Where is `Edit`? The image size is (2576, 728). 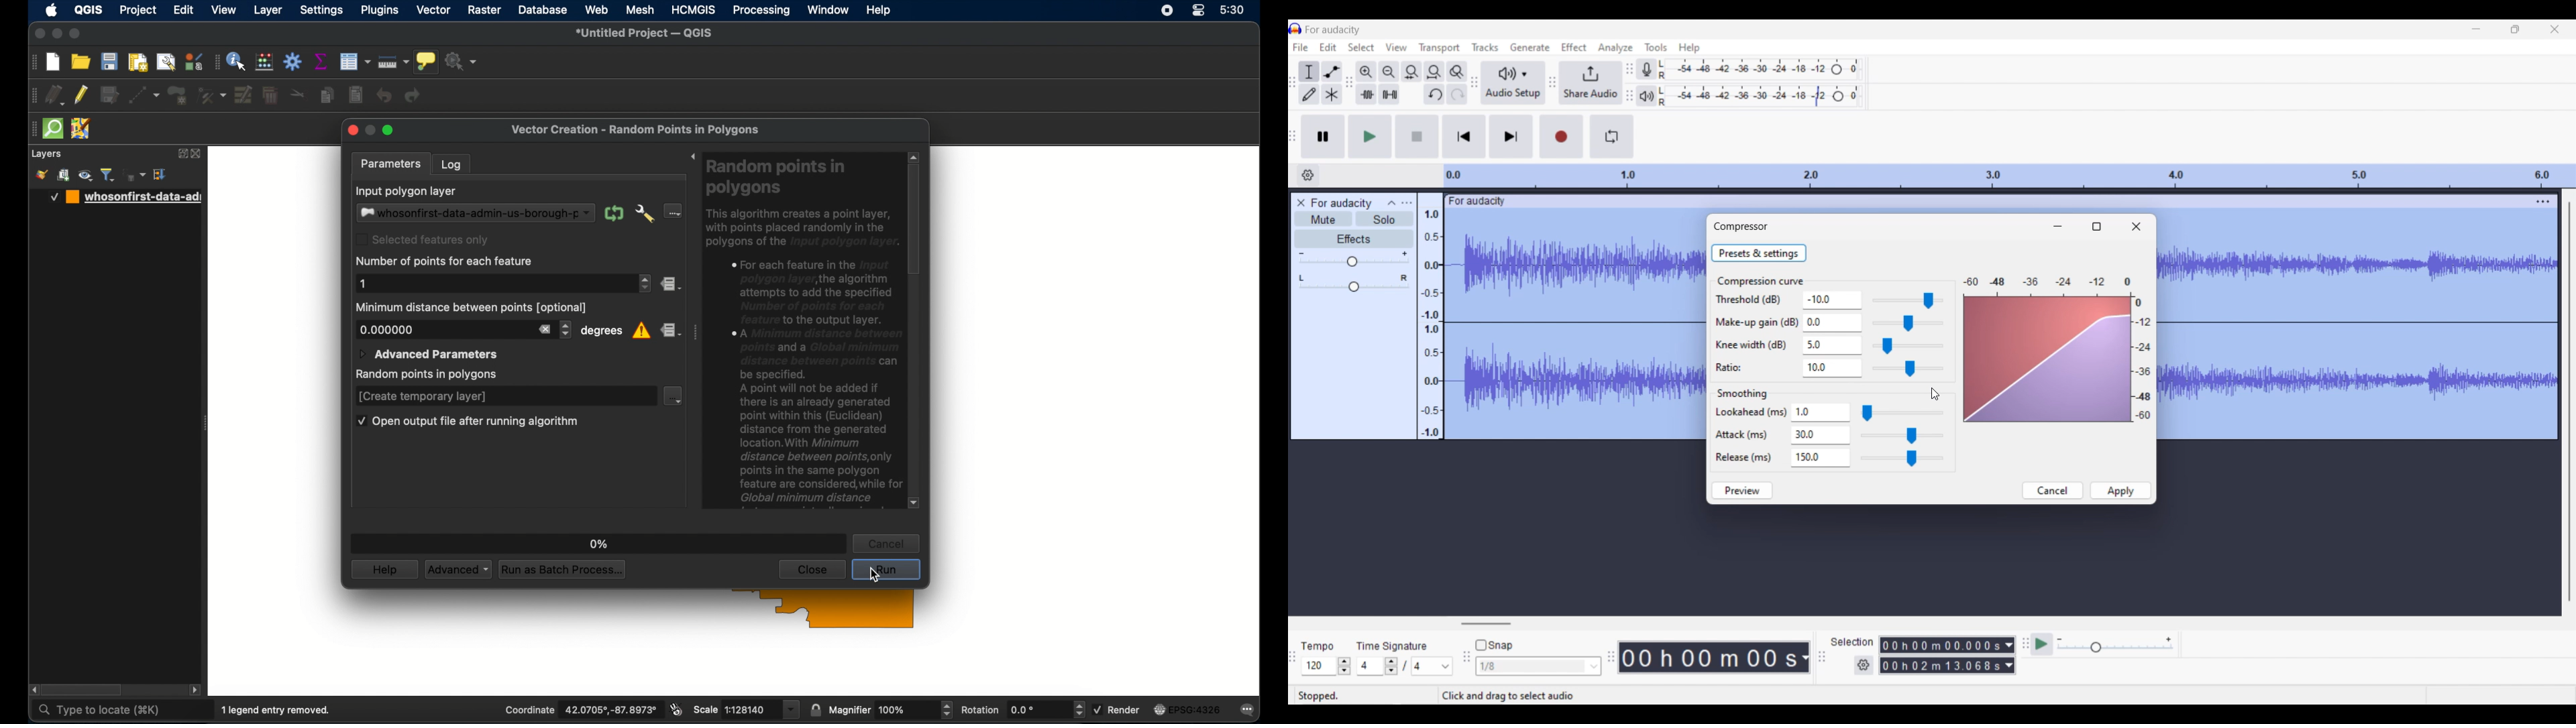
Edit is located at coordinates (1328, 47).